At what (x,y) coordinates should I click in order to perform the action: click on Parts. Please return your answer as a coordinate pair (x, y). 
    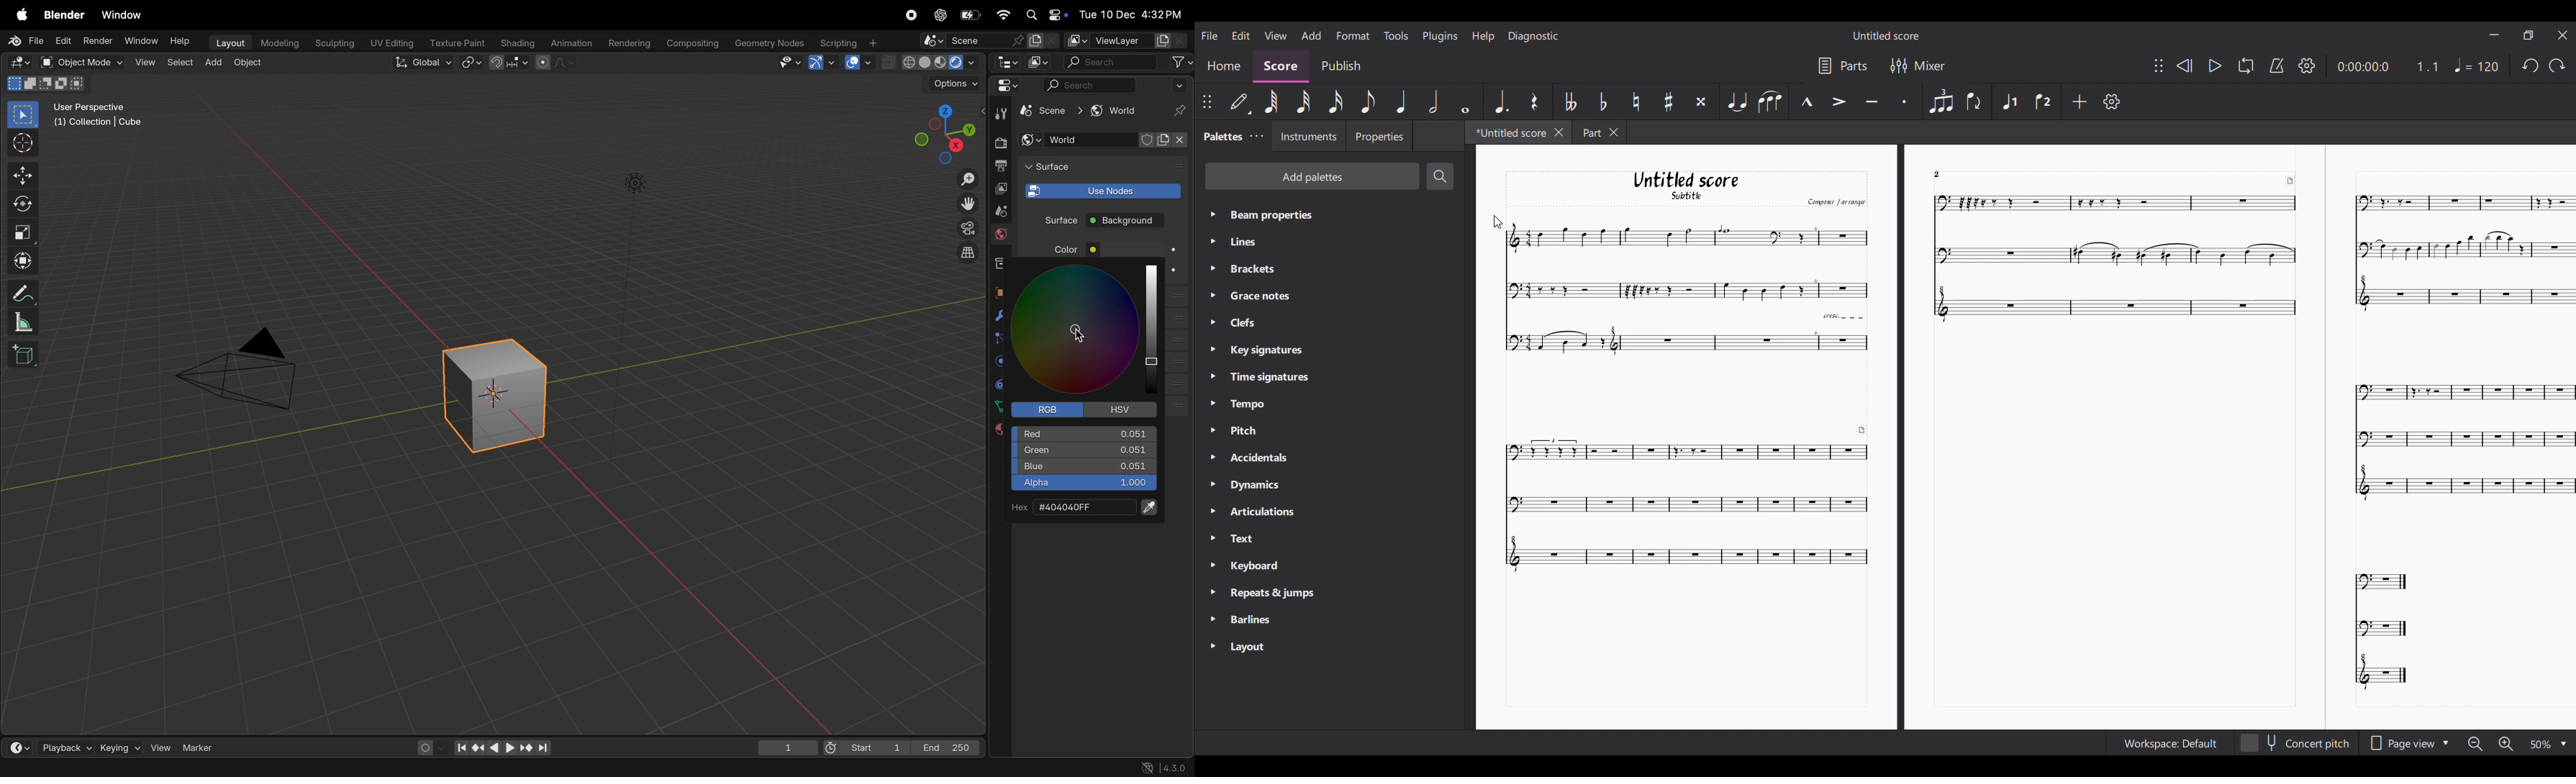
    Looking at the image, I should click on (1854, 65).